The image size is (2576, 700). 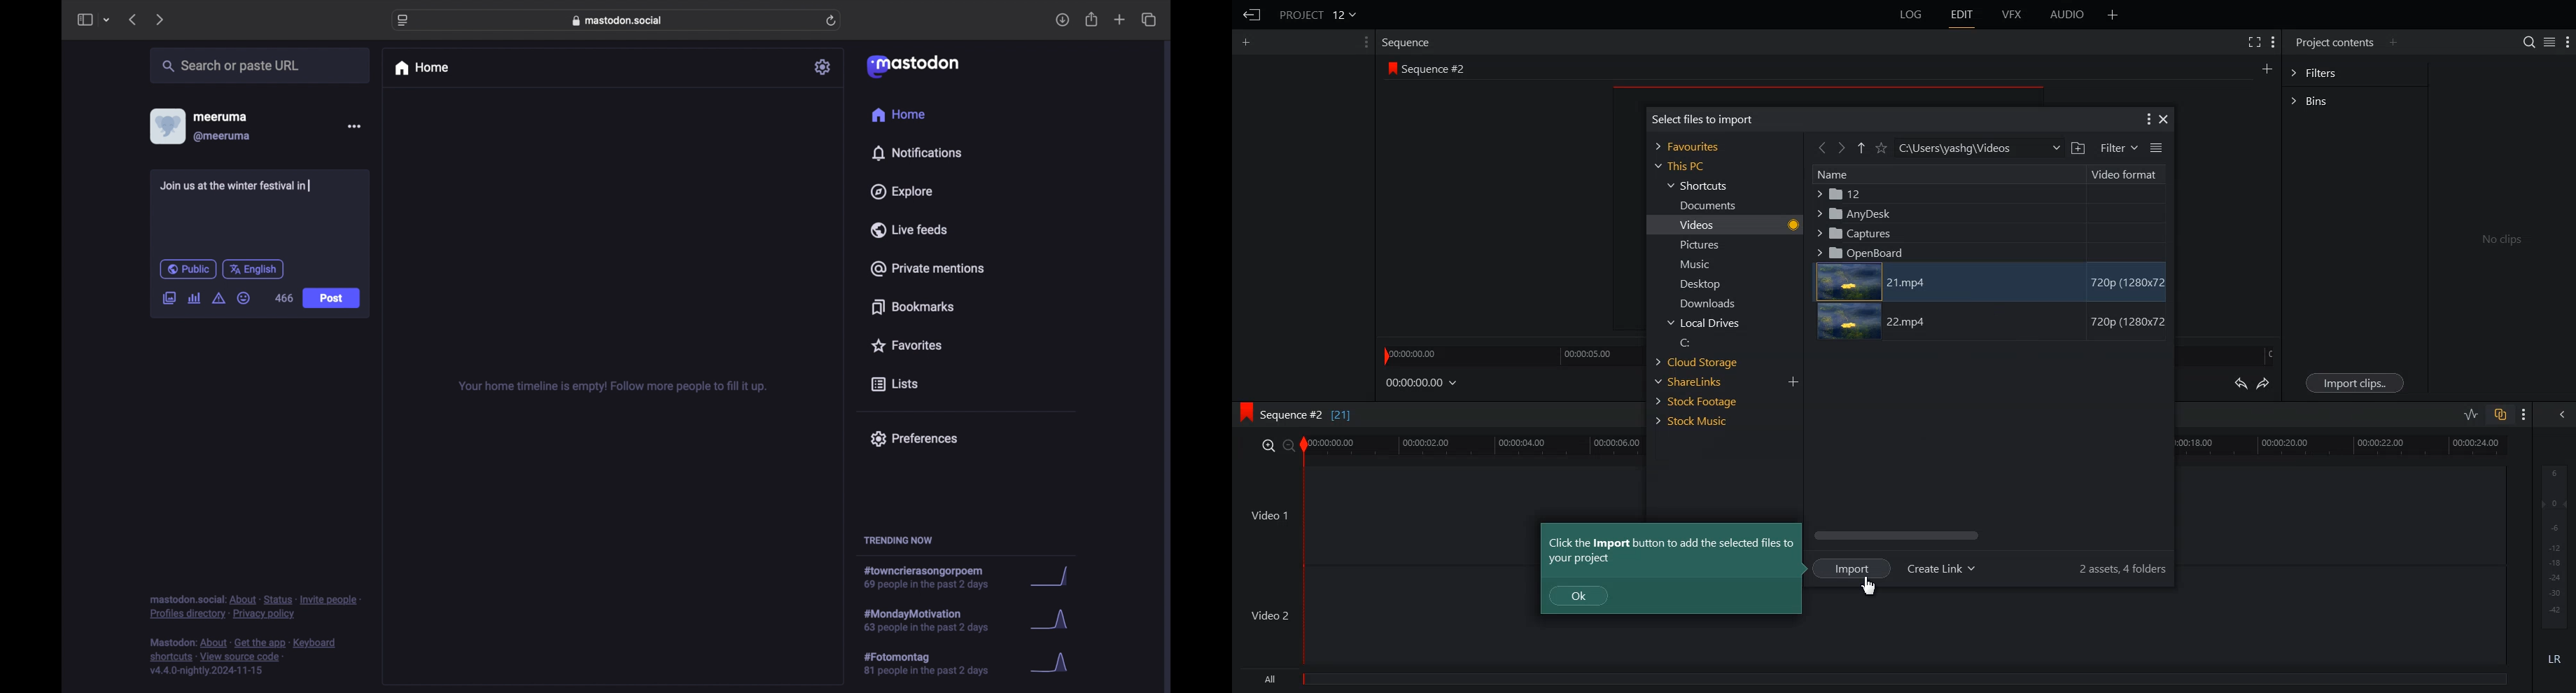 What do you see at coordinates (928, 268) in the screenshot?
I see `private mentions` at bounding box center [928, 268].